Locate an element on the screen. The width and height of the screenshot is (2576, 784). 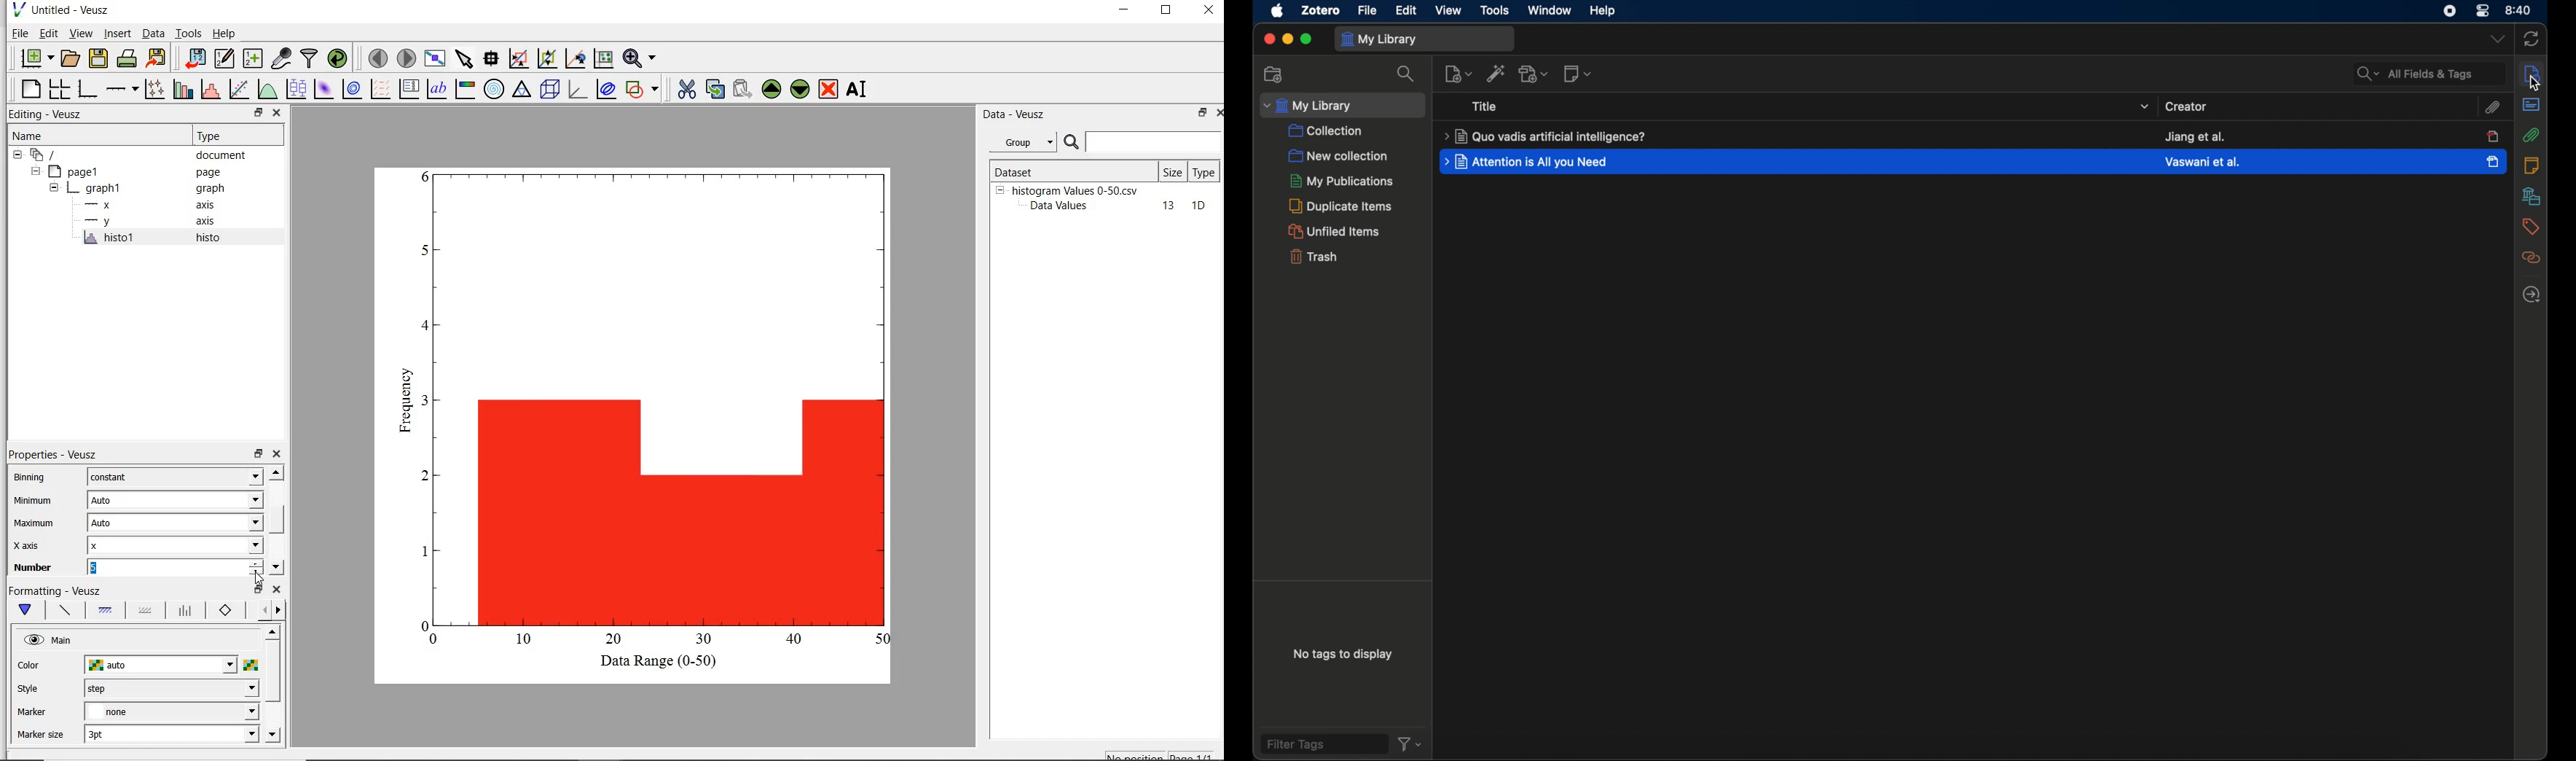
maximize is located at coordinates (1306, 40).